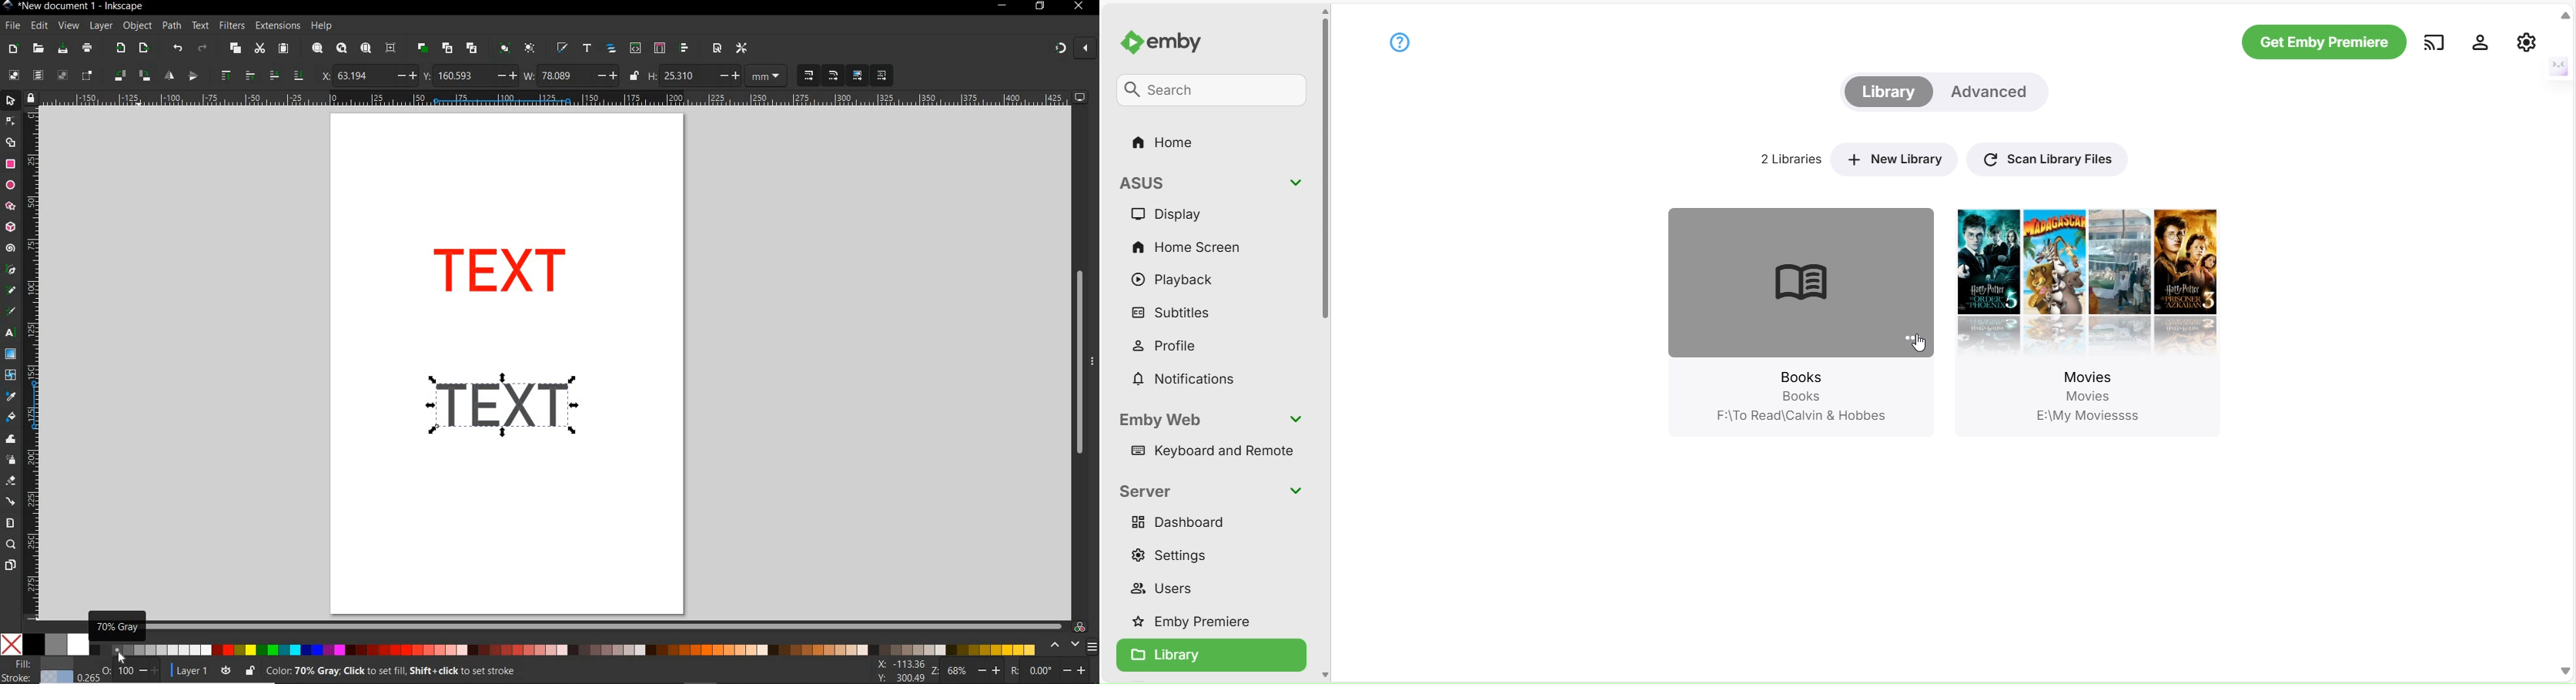 The height and width of the screenshot is (700, 2576). Describe the element at coordinates (12, 334) in the screenshot. I see `text tool` at that location.